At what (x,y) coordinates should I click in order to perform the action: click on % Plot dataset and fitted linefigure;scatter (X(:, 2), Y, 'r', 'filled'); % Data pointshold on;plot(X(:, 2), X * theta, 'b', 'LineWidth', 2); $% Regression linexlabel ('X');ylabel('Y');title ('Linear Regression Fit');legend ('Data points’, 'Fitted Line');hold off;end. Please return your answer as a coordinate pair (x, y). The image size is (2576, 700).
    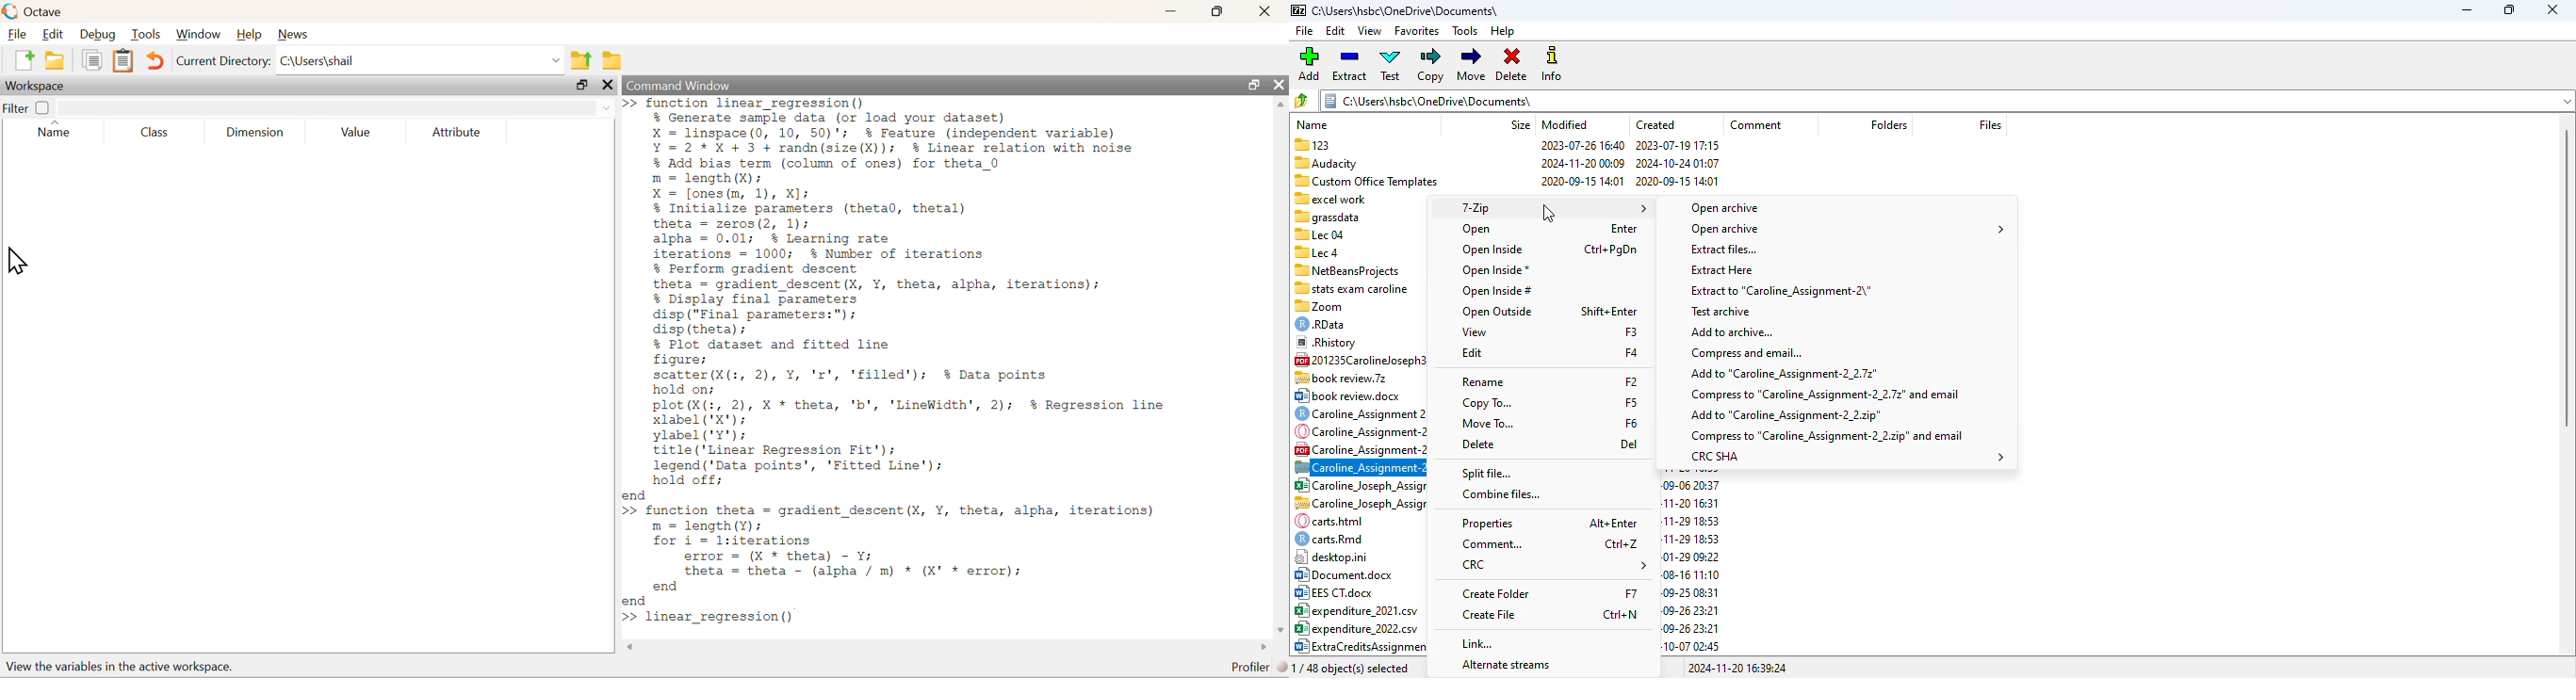
    Looking at the image, I should click on (904, 420).